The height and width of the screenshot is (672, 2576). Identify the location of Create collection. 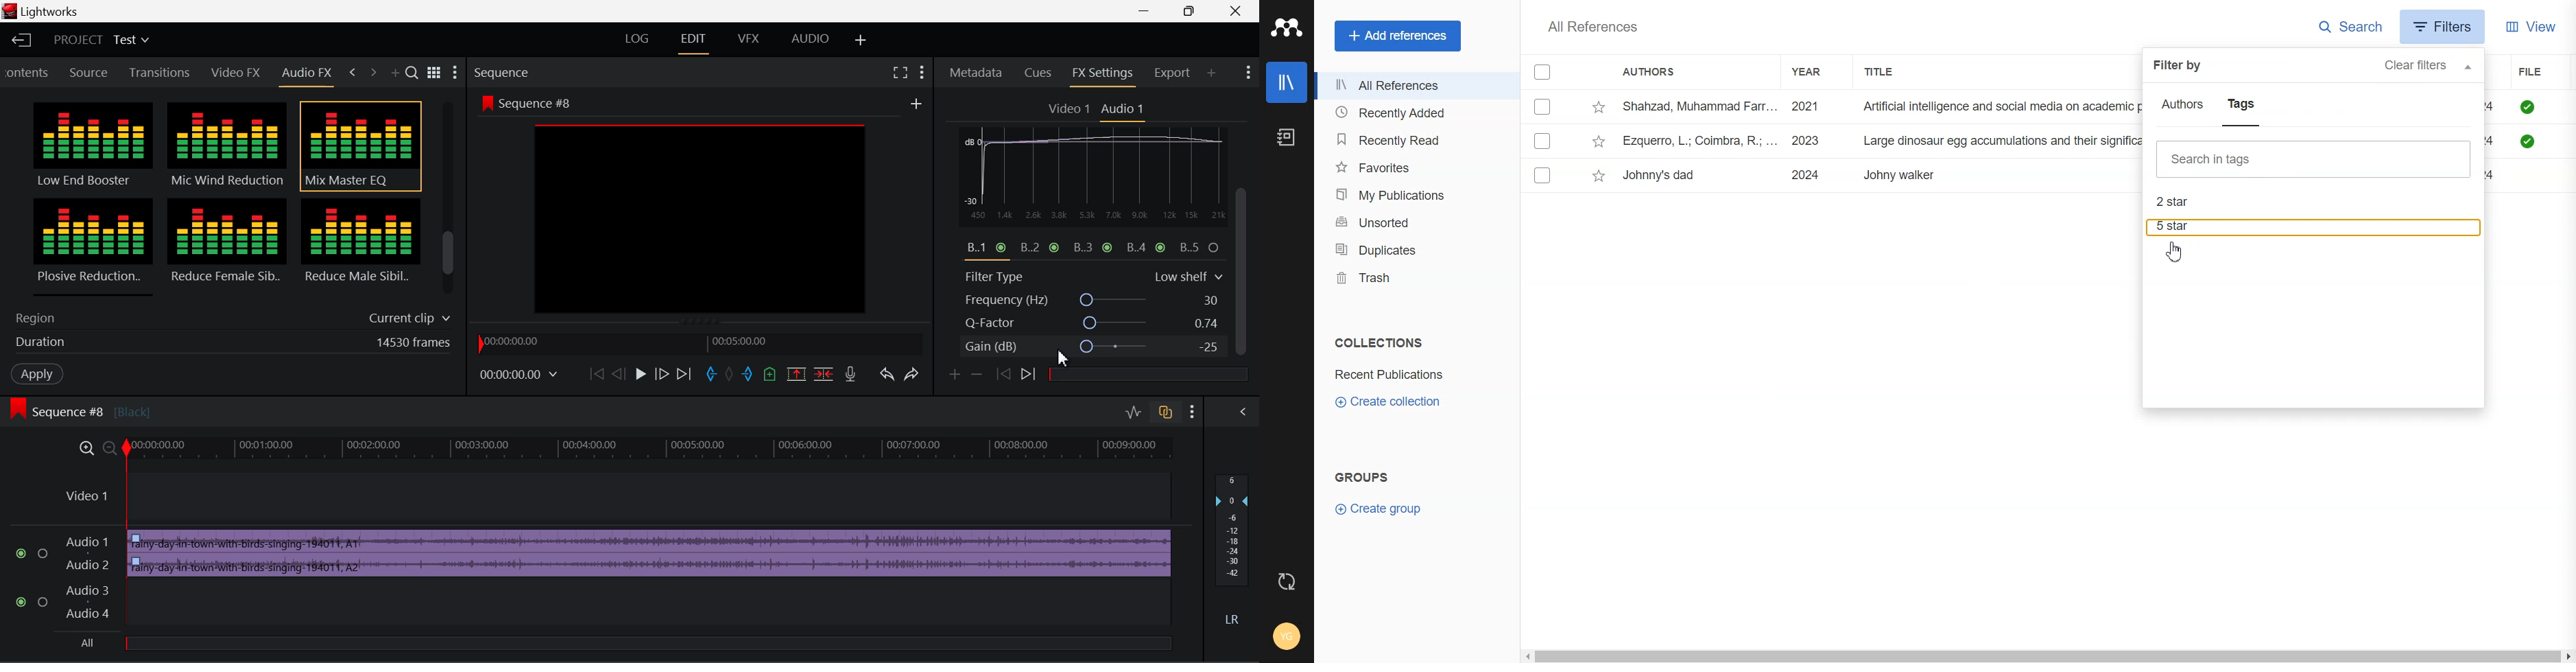
(1389, 401).